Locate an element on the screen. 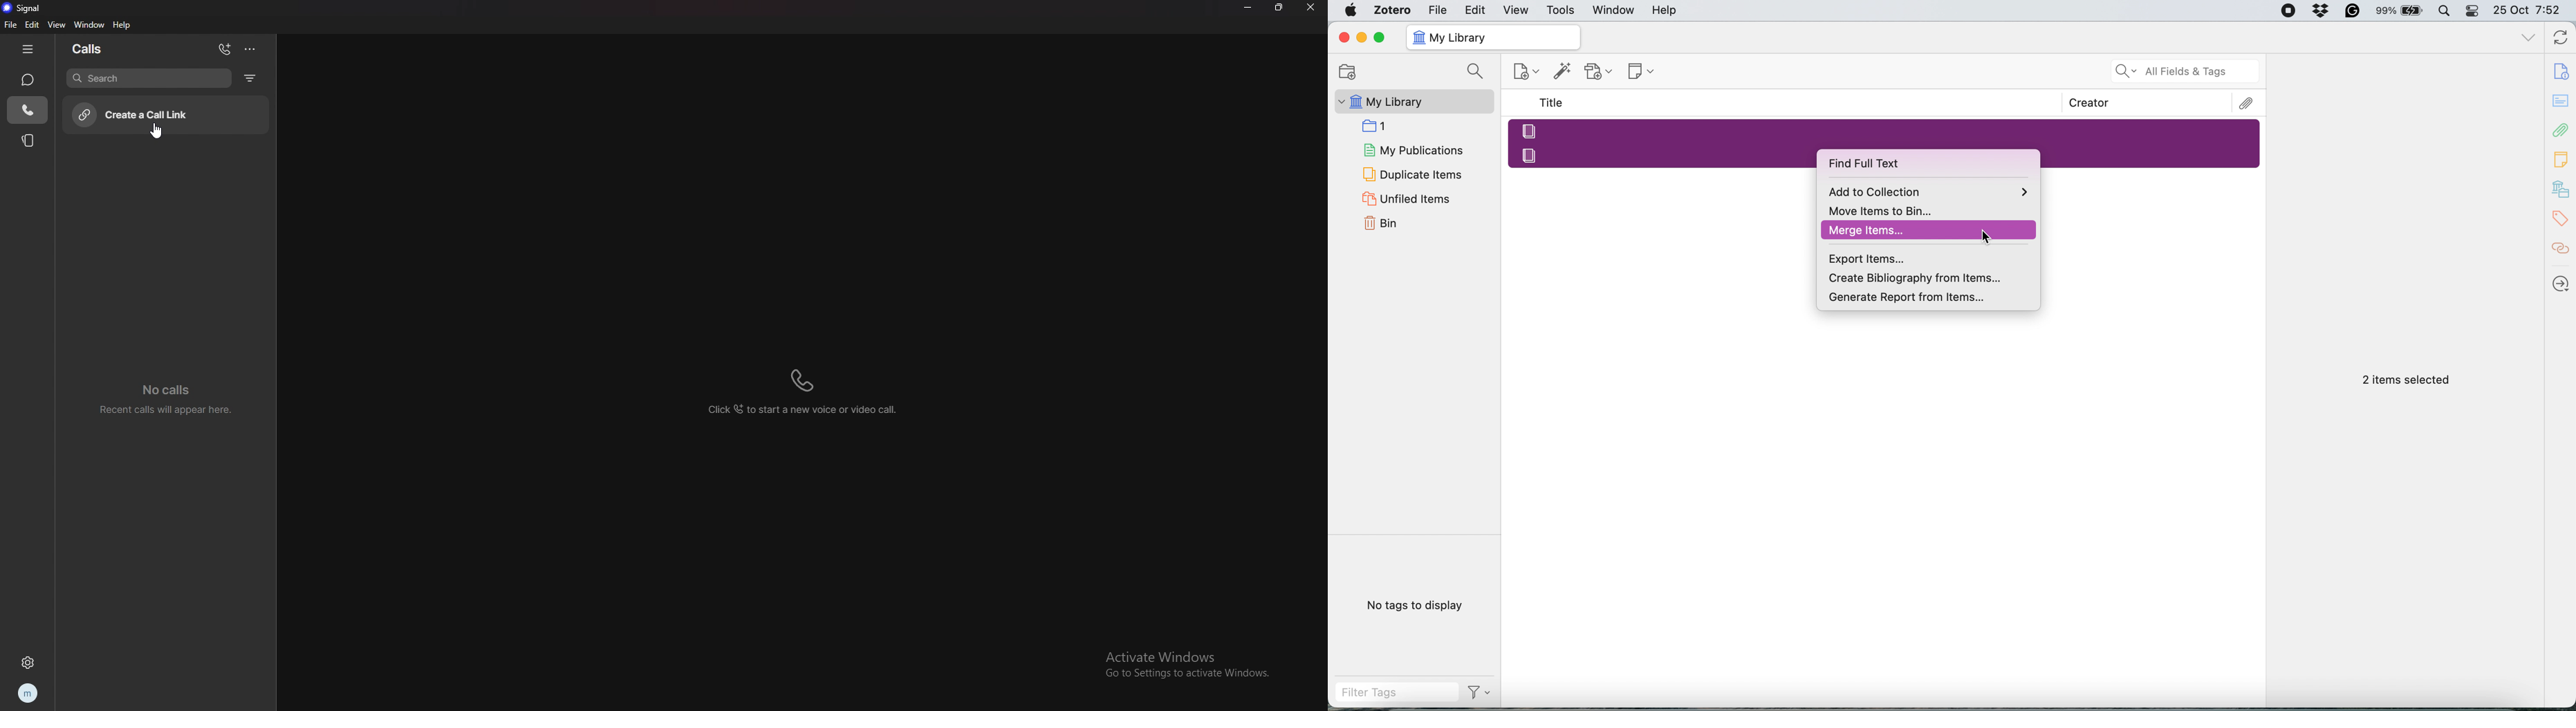 The width and height of the screenshot is (2576, 728). Blank Entry 1 Selected is located at coordinates (1883, 130).